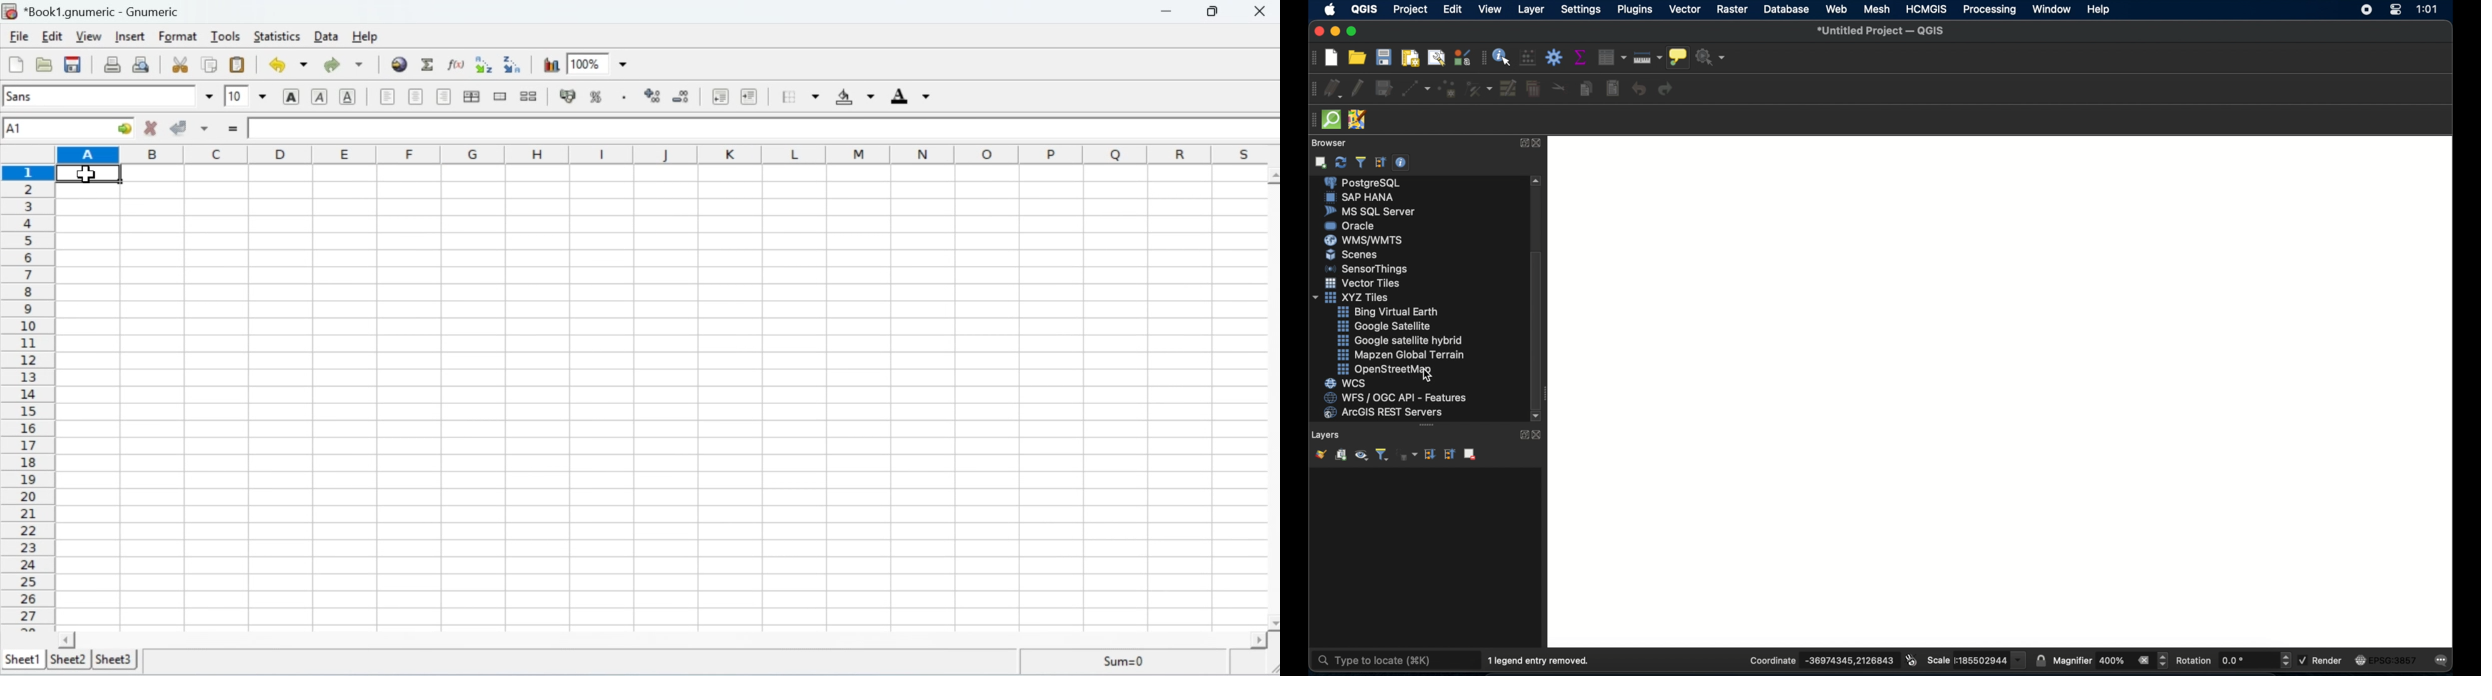 The image size is (2492, 700). I want to click on redo, so click(1667, 90).